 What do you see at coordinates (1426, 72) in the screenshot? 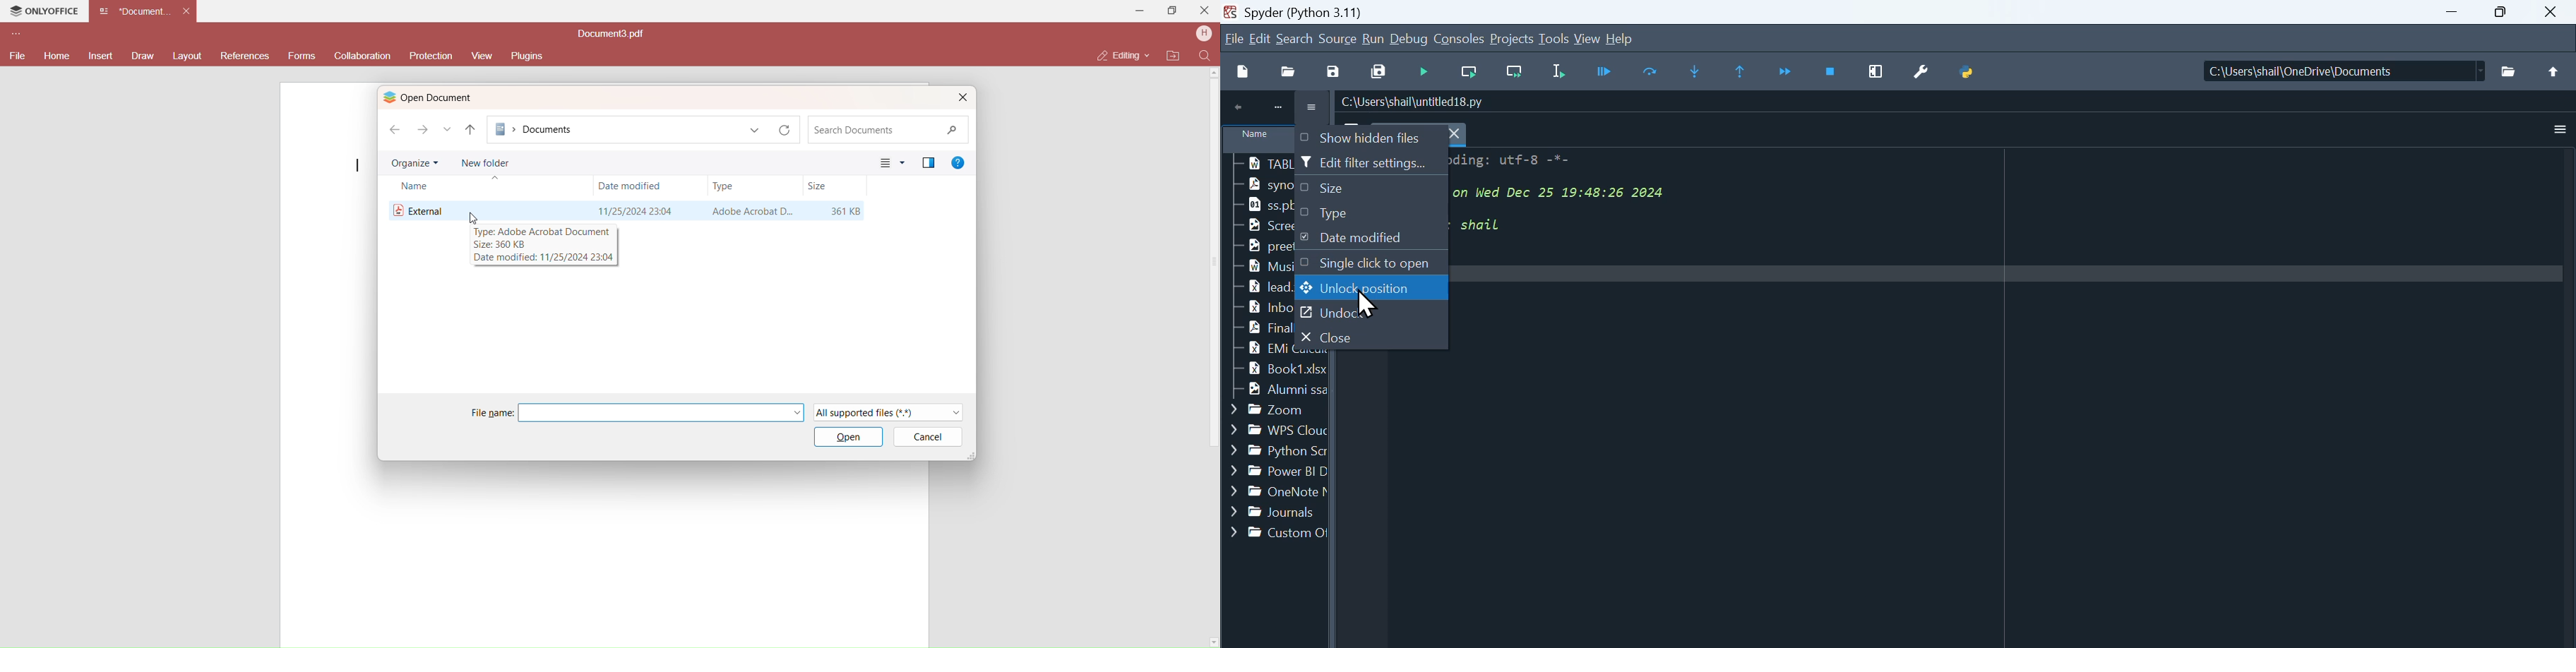
I see `Run file` at bounding box center [1426, 72].